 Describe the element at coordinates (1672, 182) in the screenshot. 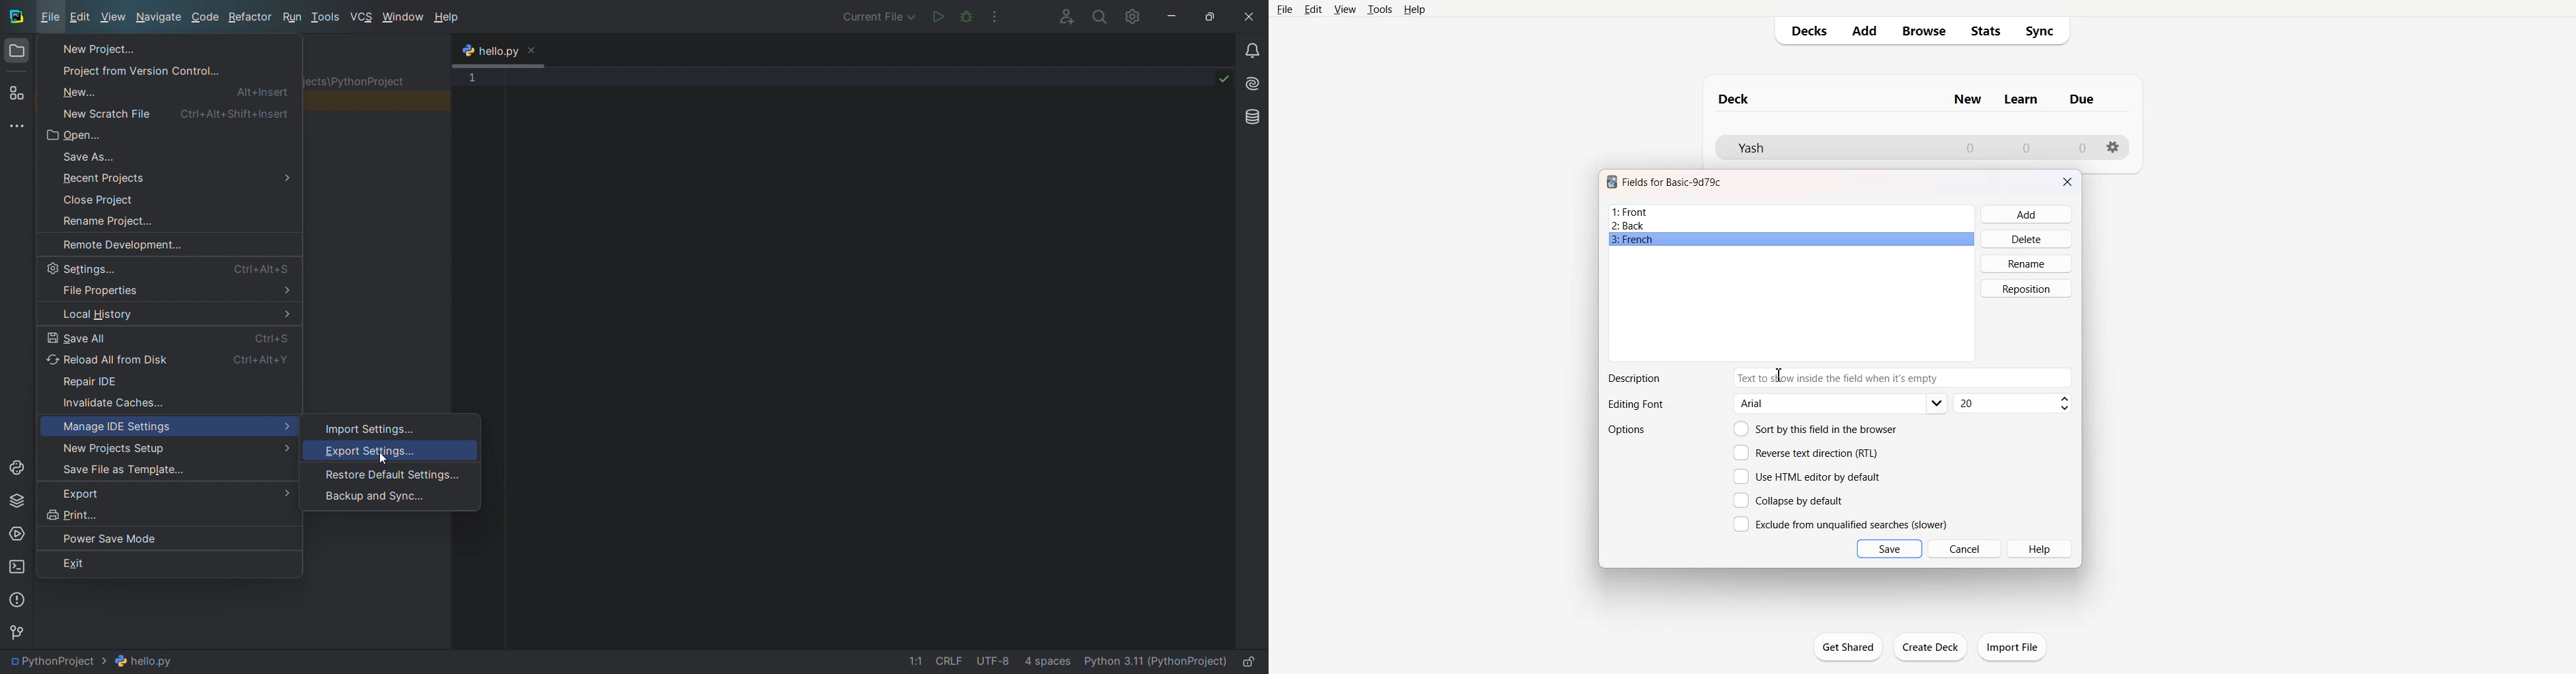

I see `Text 1` at that location.